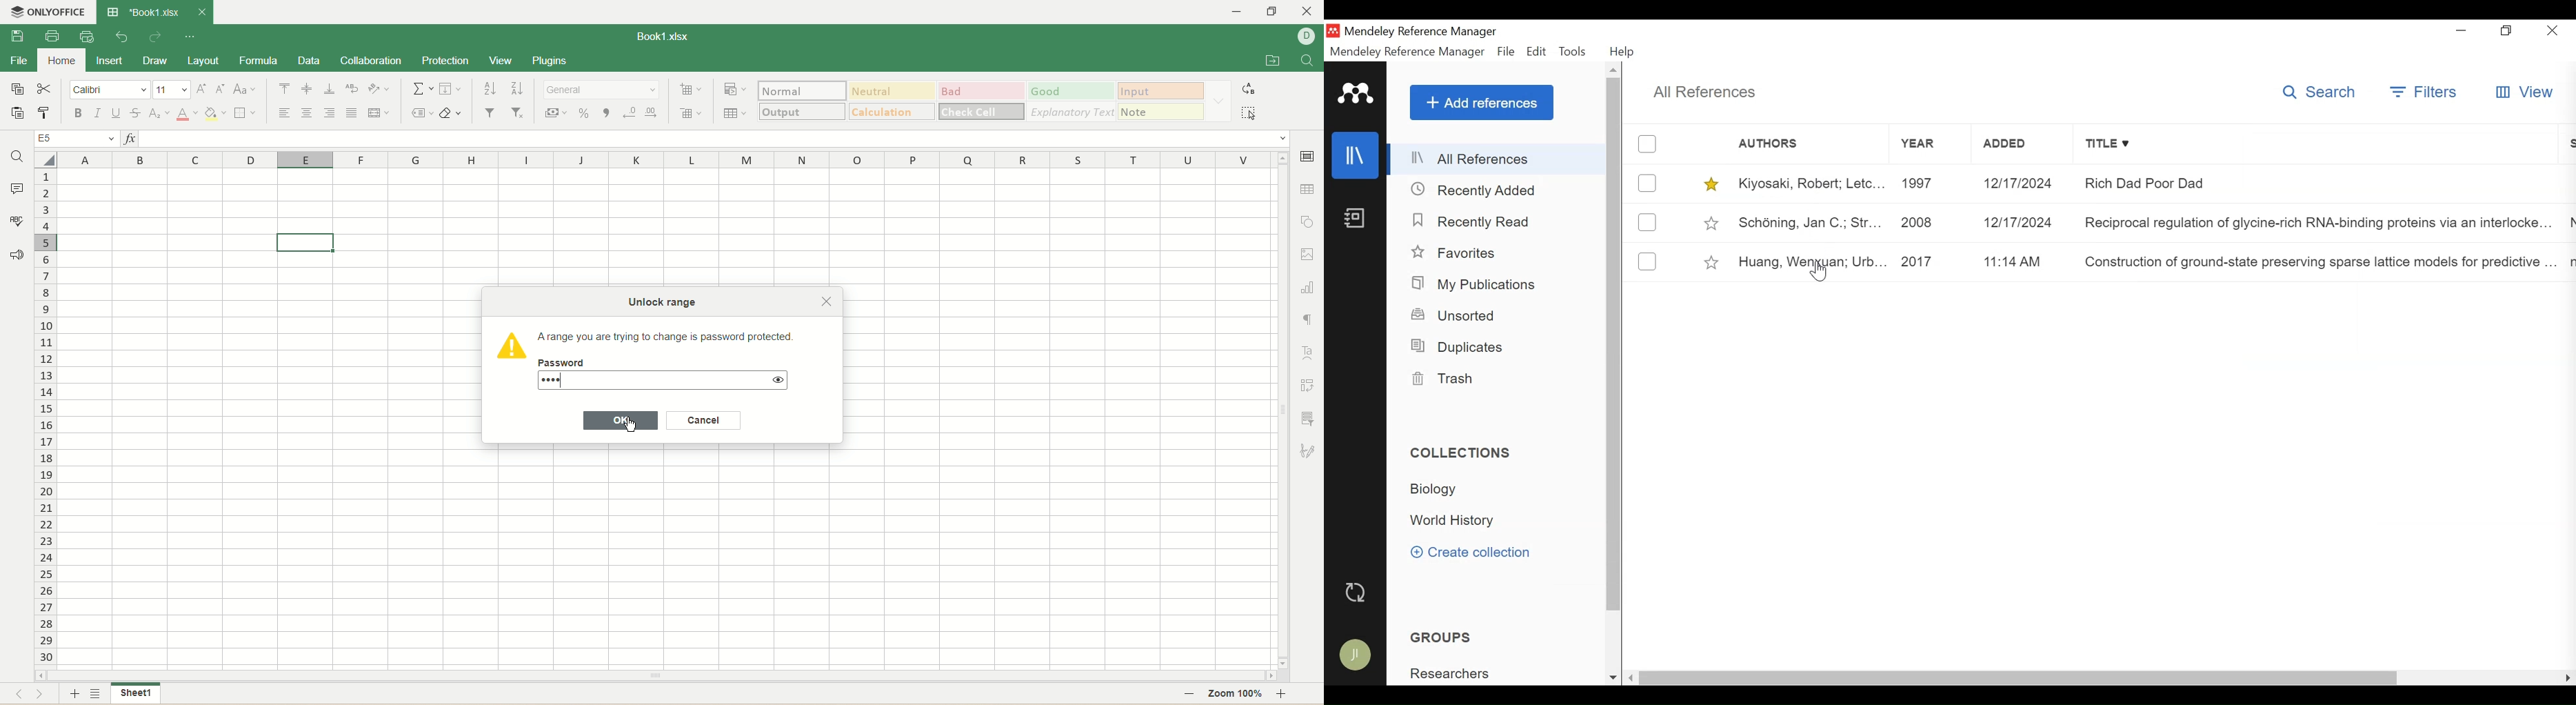 The image size is (2576, 728). Describe the element at coordinates (17, 223) in the screenshot. I see `spell check` at that location.